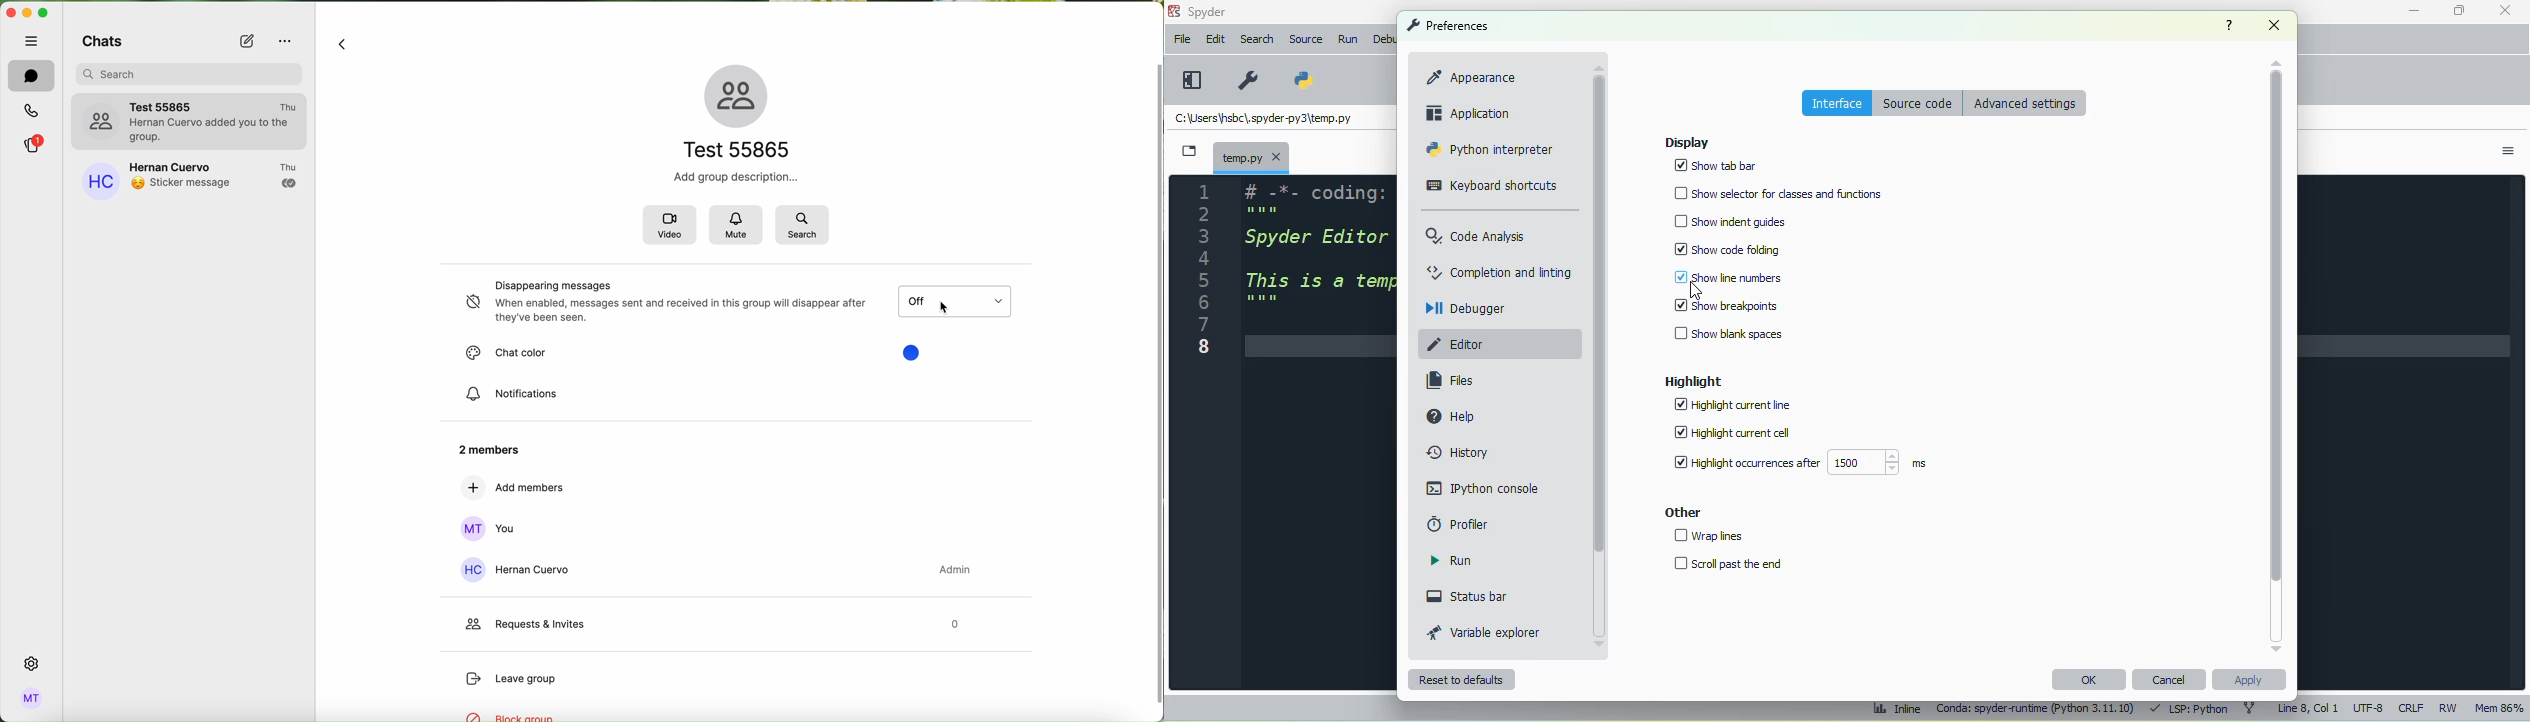 This screenshot has width=2548, height=728. Describe the element at coordinates (2248, 680) in the screenshot. I see `apply` at that location.